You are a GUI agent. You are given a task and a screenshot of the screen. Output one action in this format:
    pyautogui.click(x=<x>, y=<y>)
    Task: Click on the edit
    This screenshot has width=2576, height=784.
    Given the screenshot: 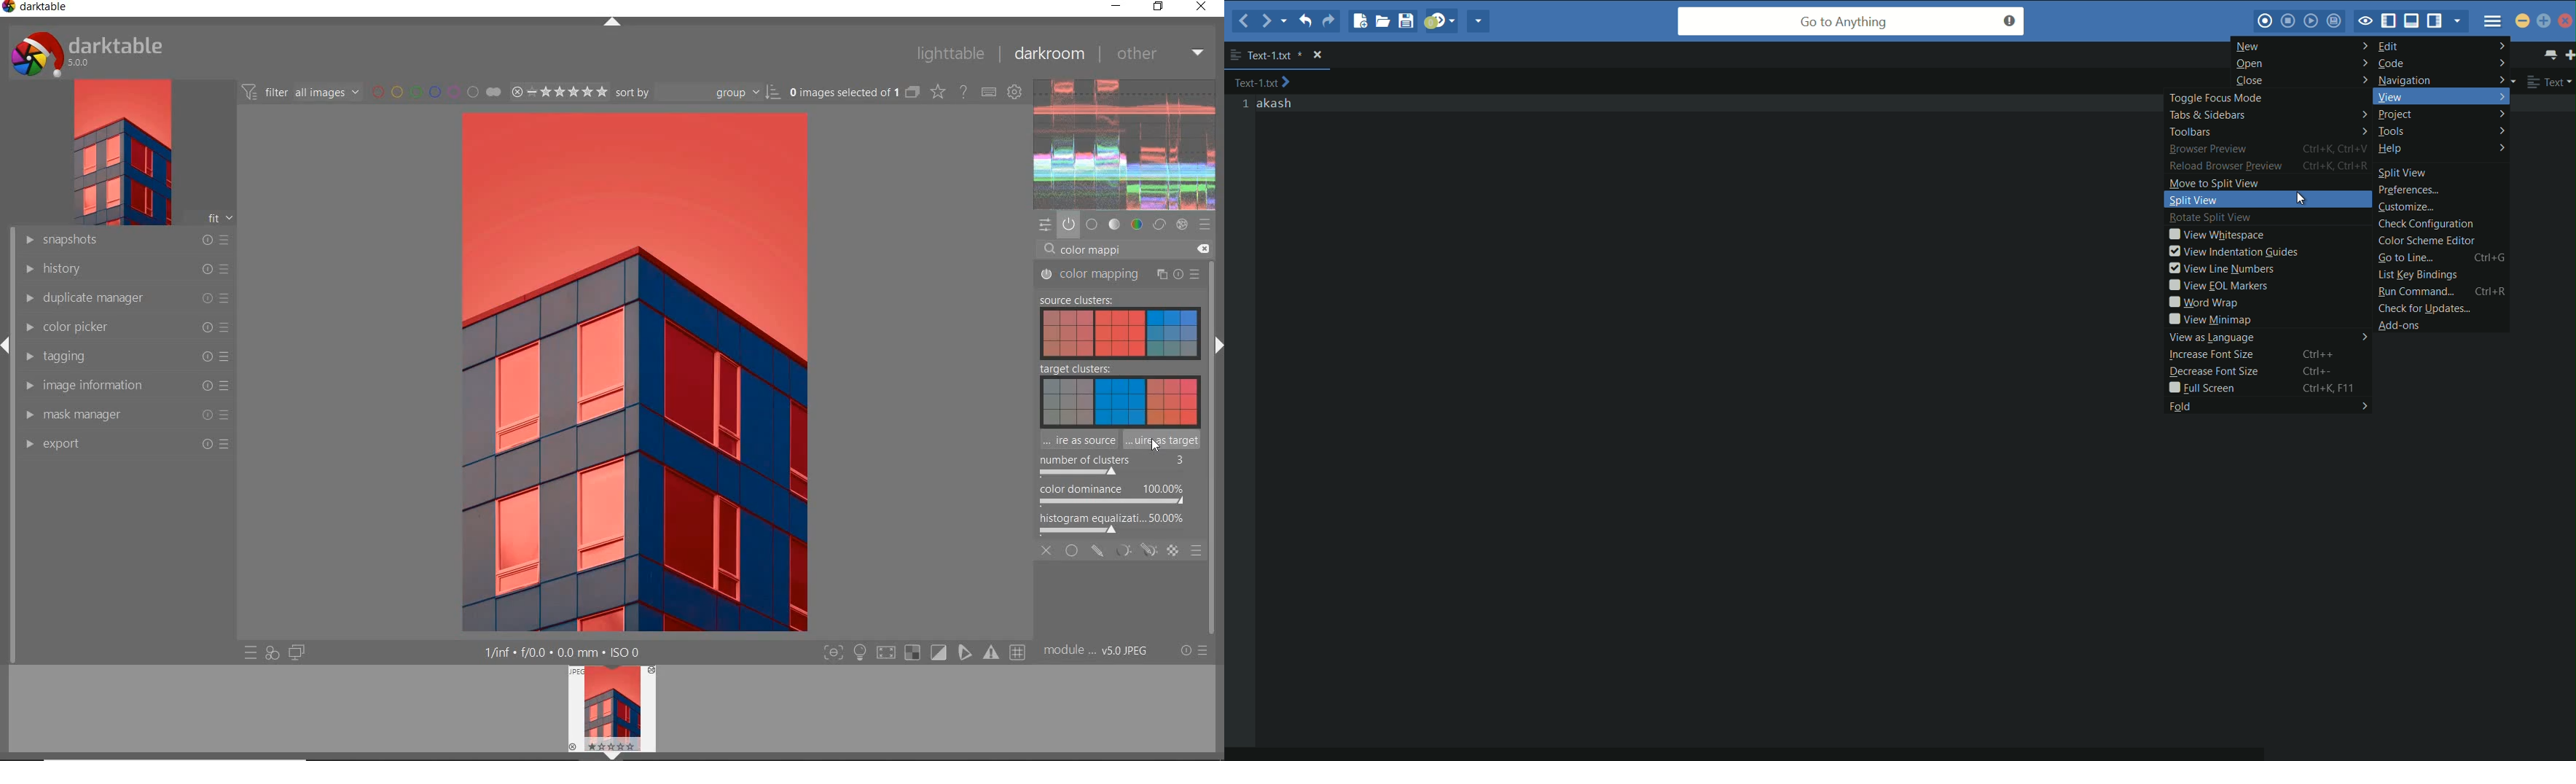 What is the action you would take?
    pyautogui.click(x=2442, y=45)
    